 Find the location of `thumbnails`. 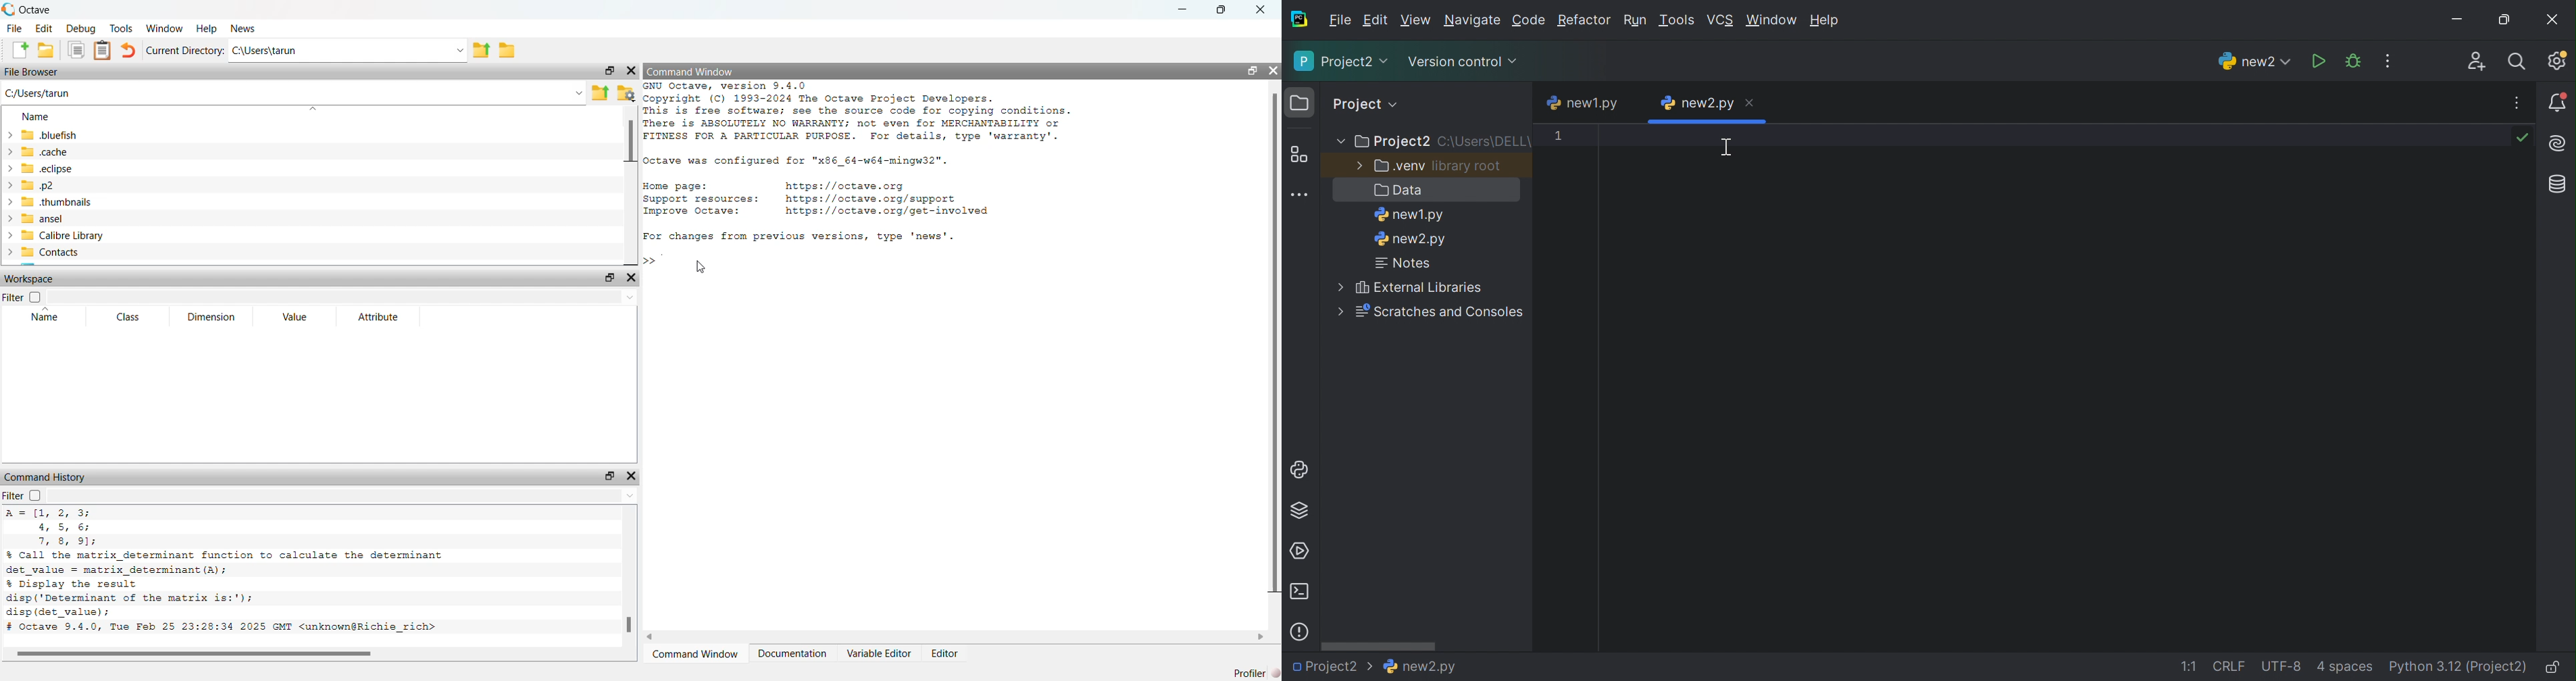

thumbnails is located at coordinates (51, 202).